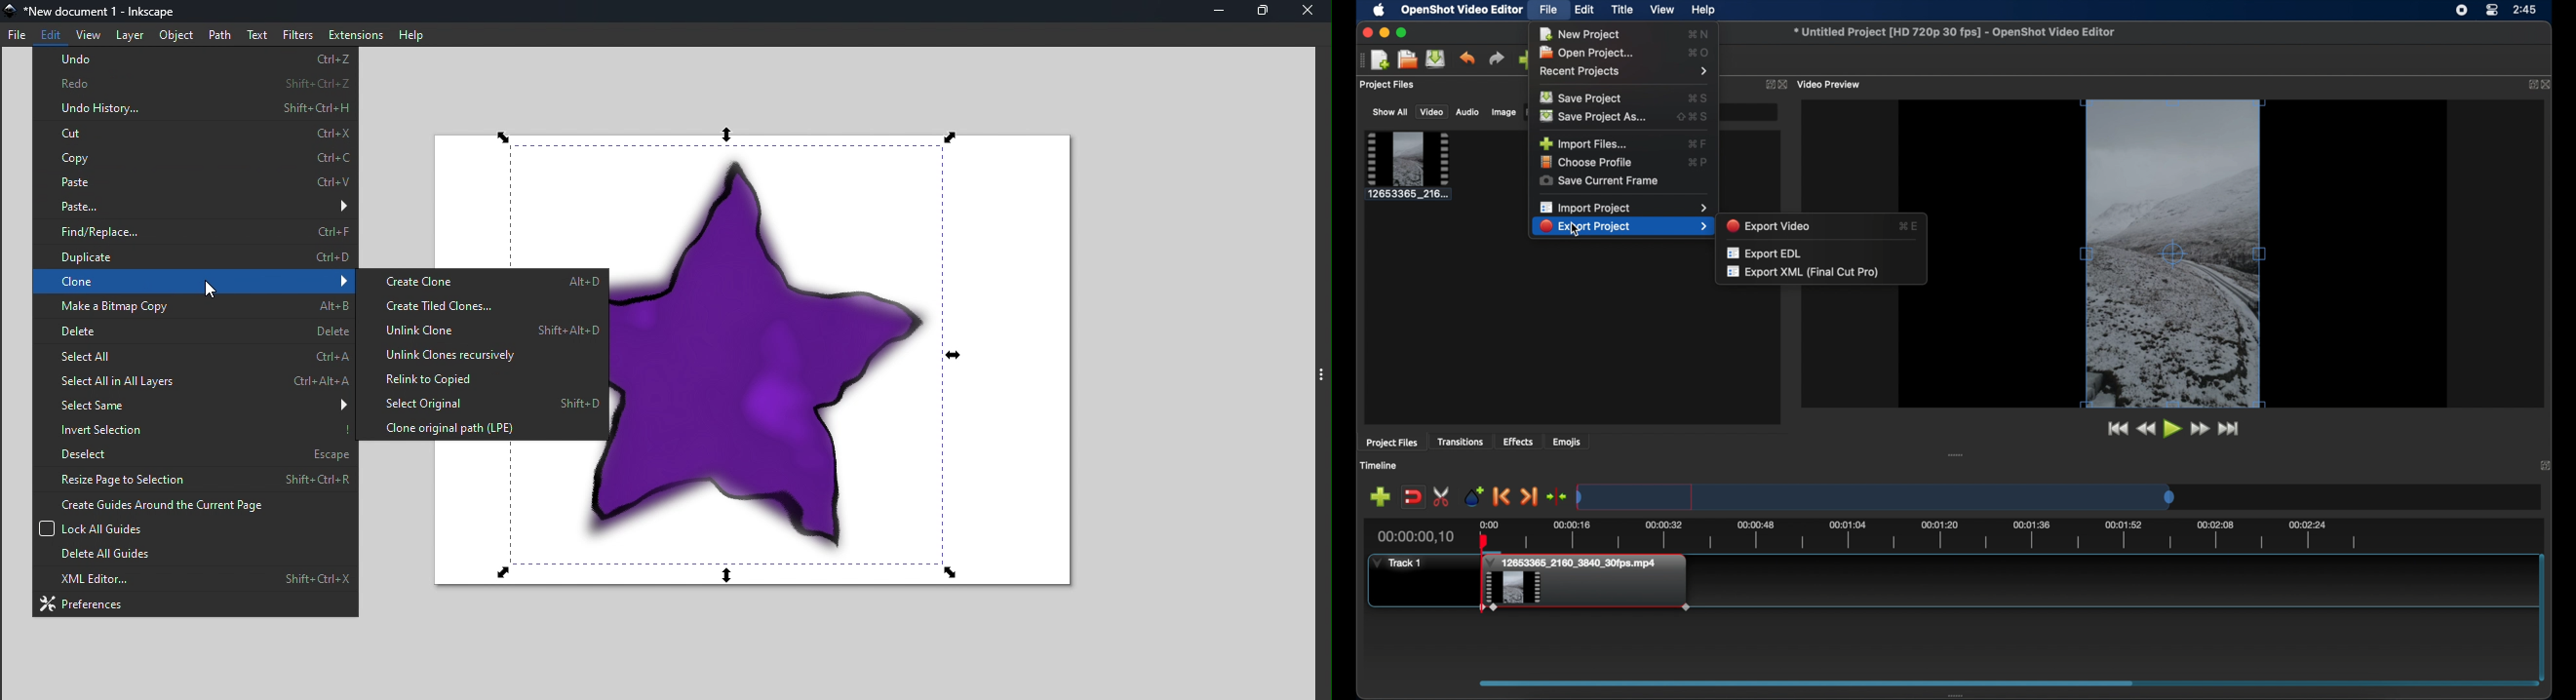 Image resolution: width=2576 pixels, height=700 pixels. I want to click on undo history, so click(196, 107).